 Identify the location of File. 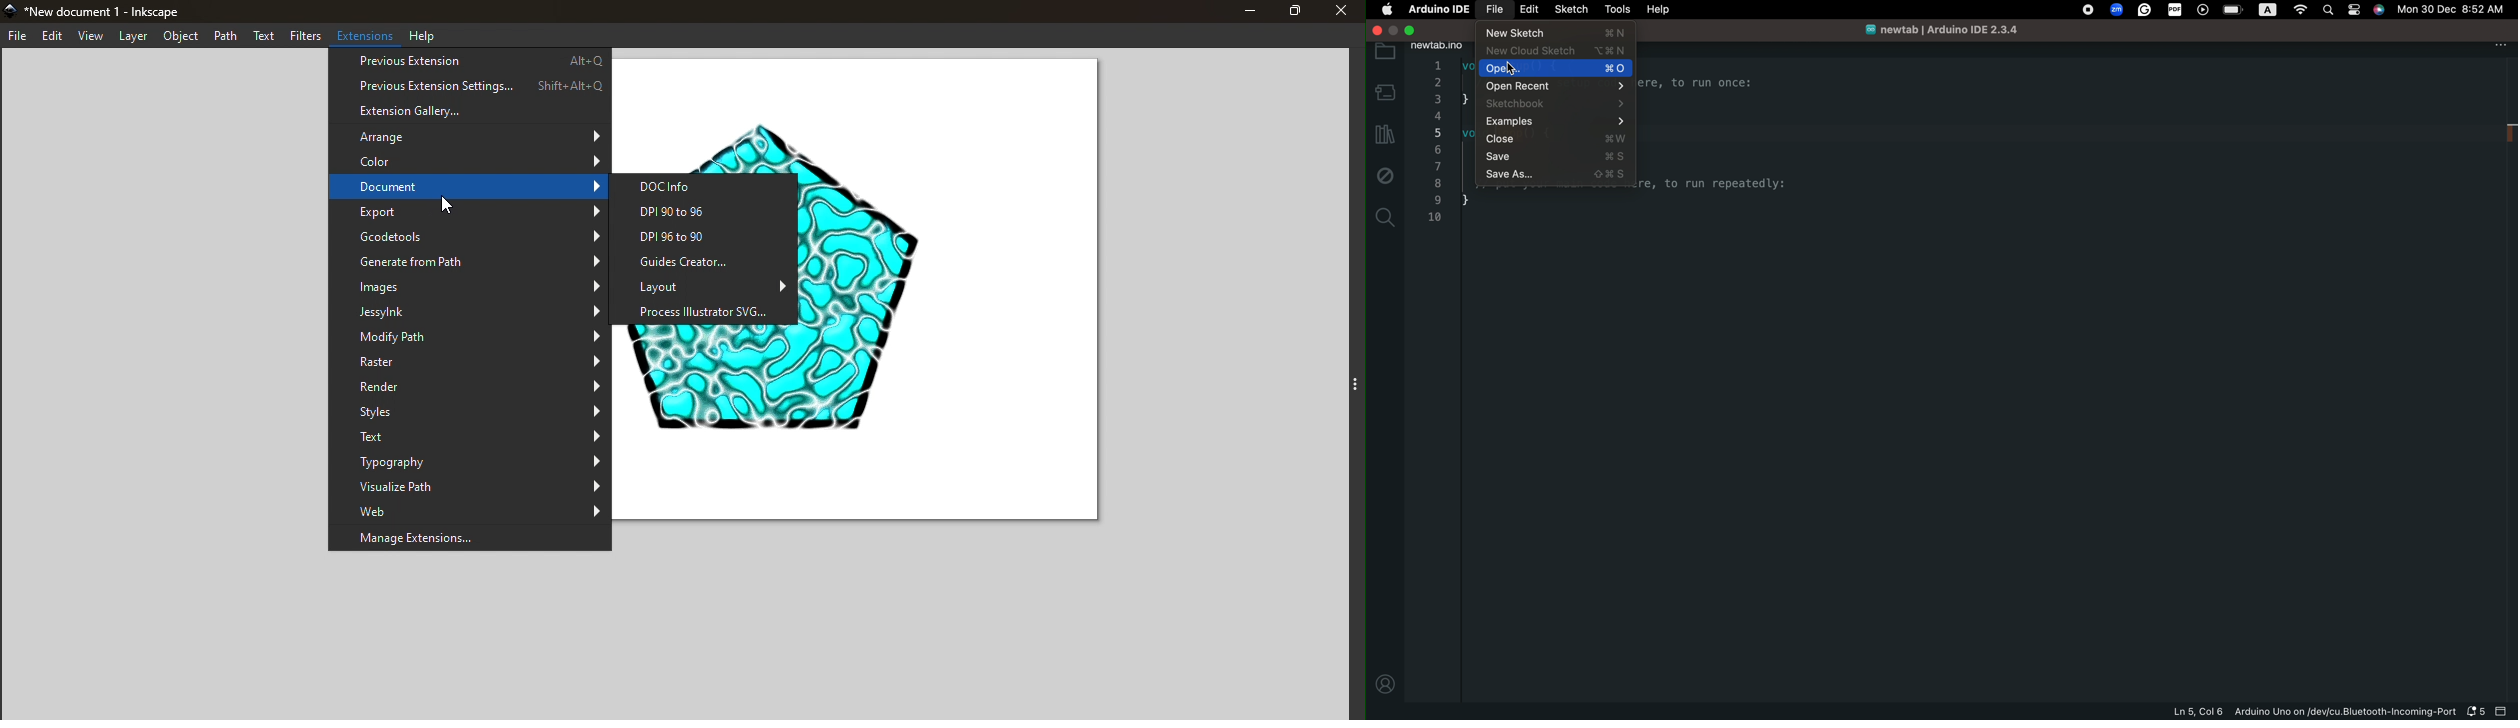
(18, 35).